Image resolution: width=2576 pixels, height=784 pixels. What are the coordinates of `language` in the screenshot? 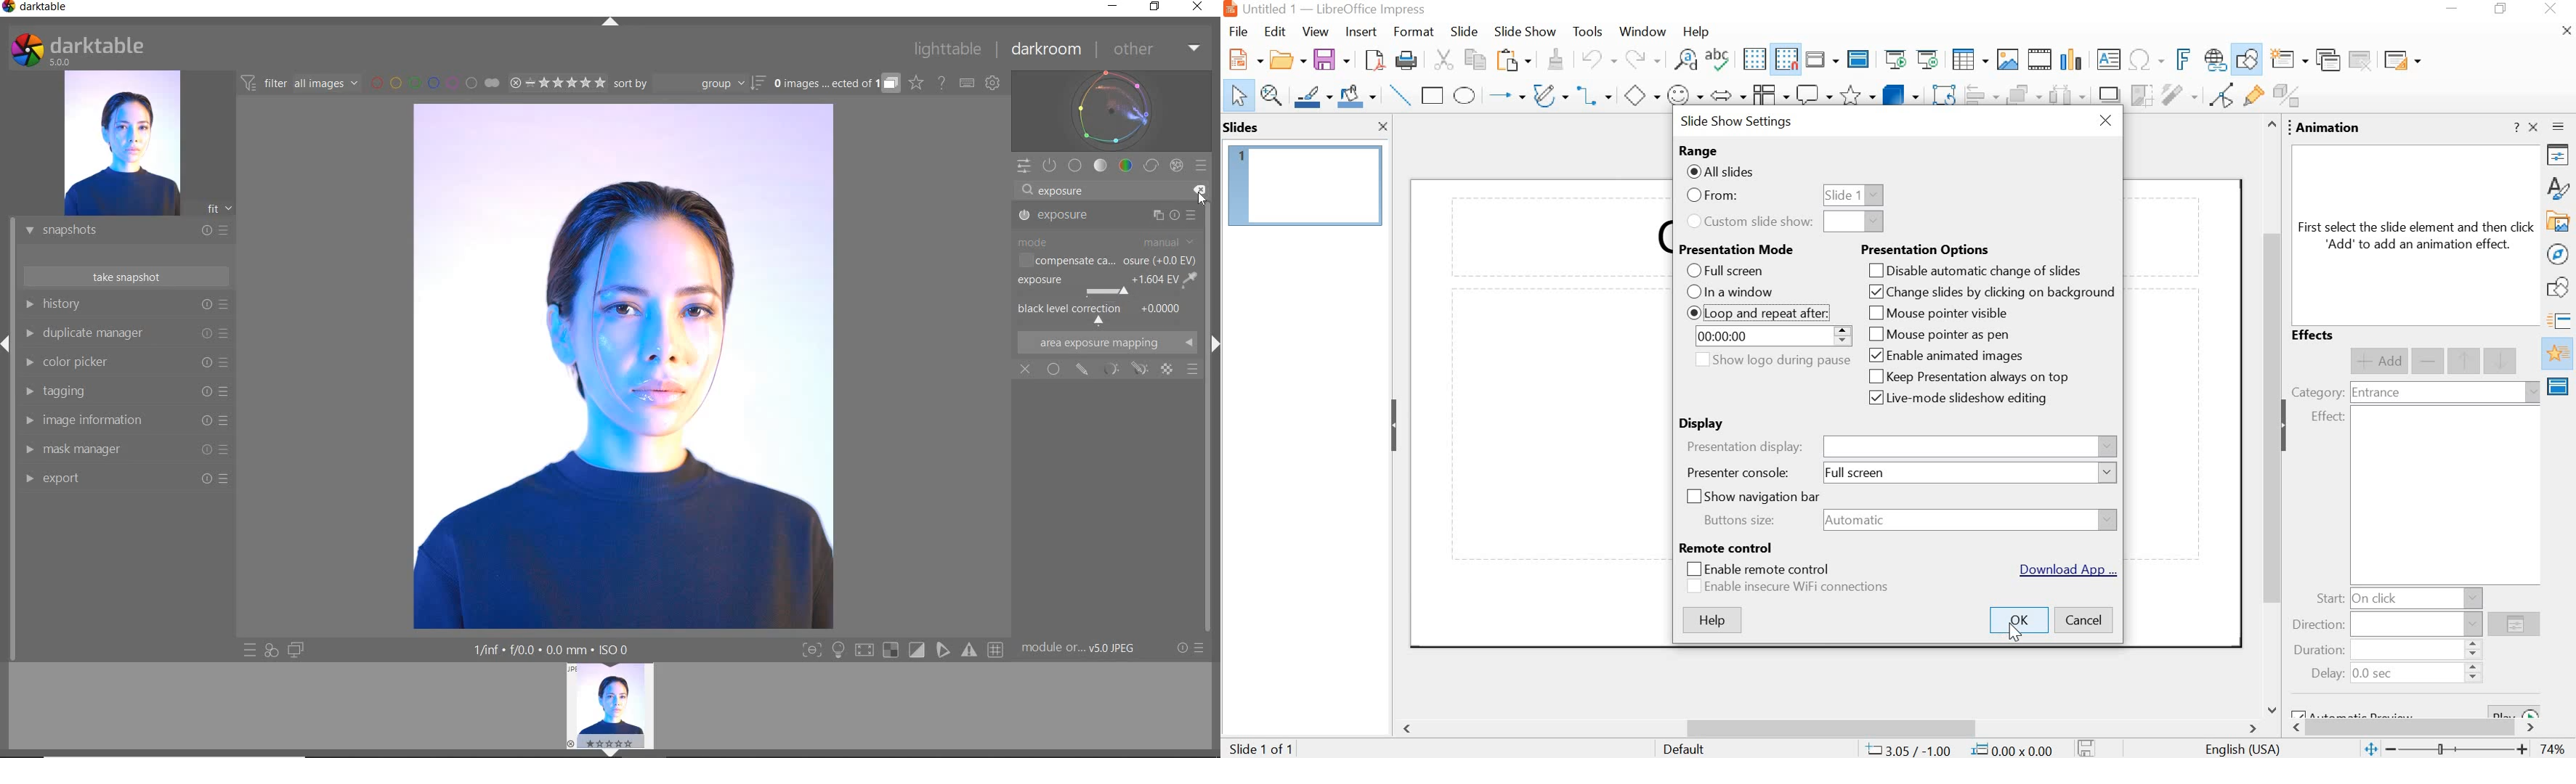 It's located at (2244, 750).